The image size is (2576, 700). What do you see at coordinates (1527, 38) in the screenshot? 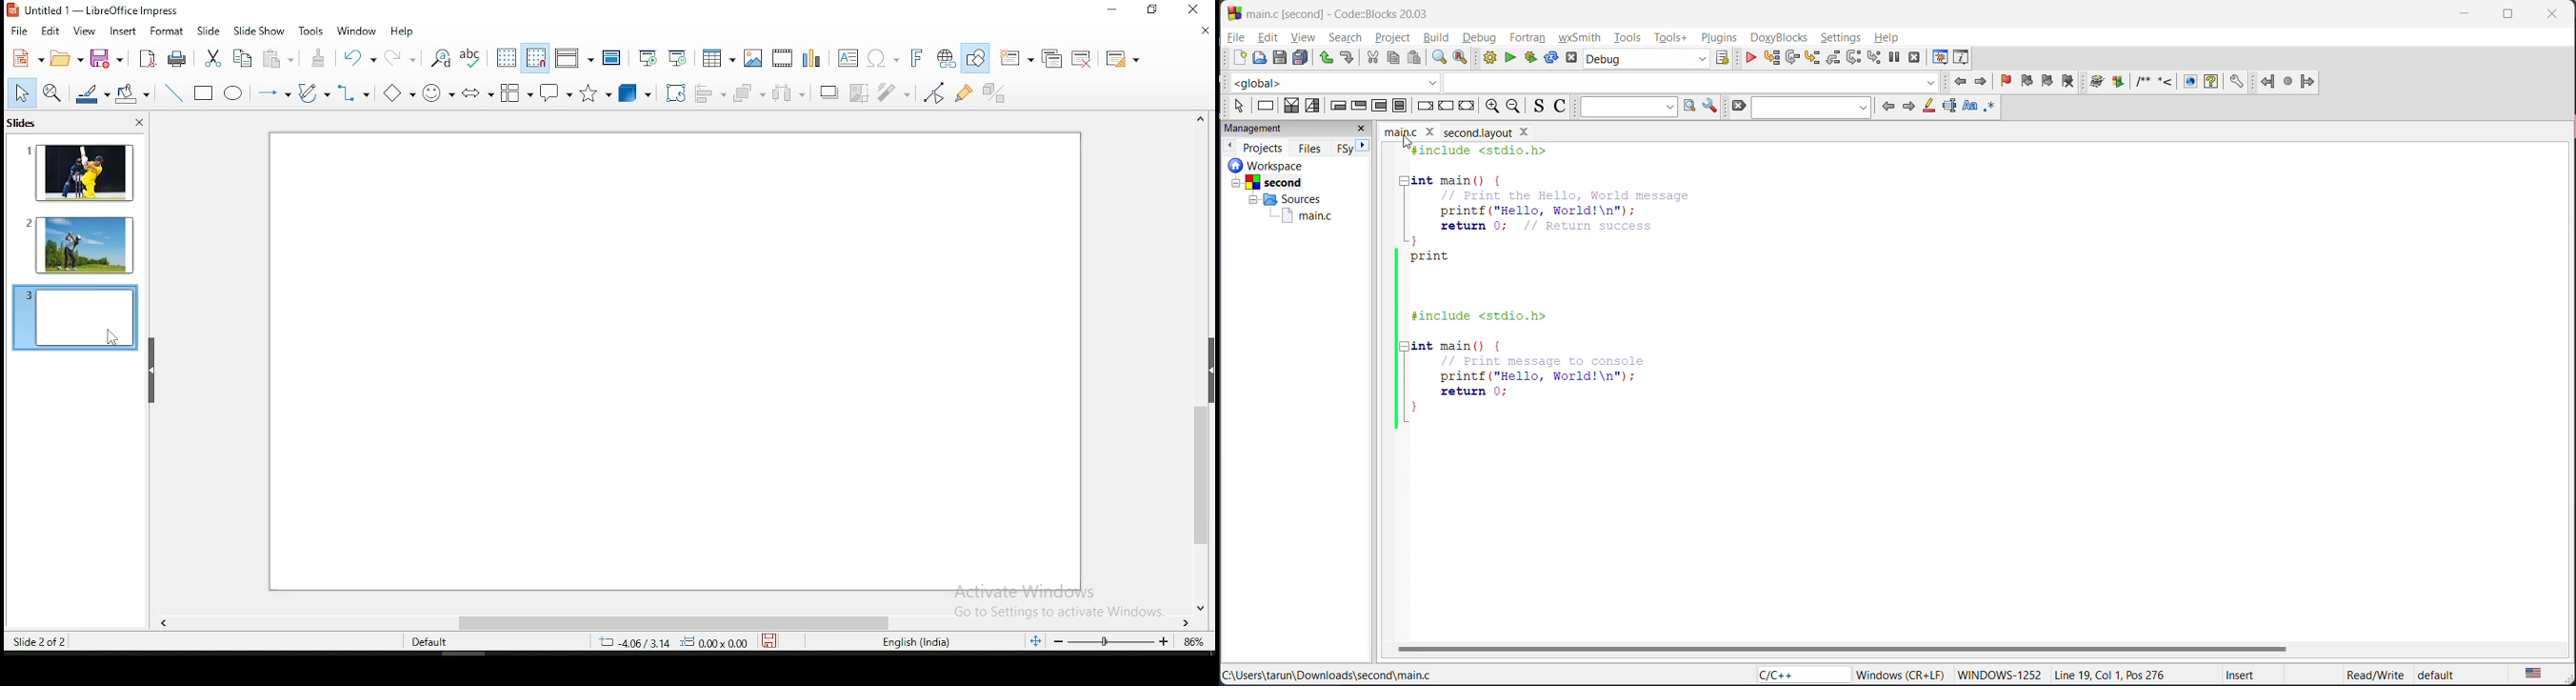
I see `fortran` at bounding box center [1527, 38].